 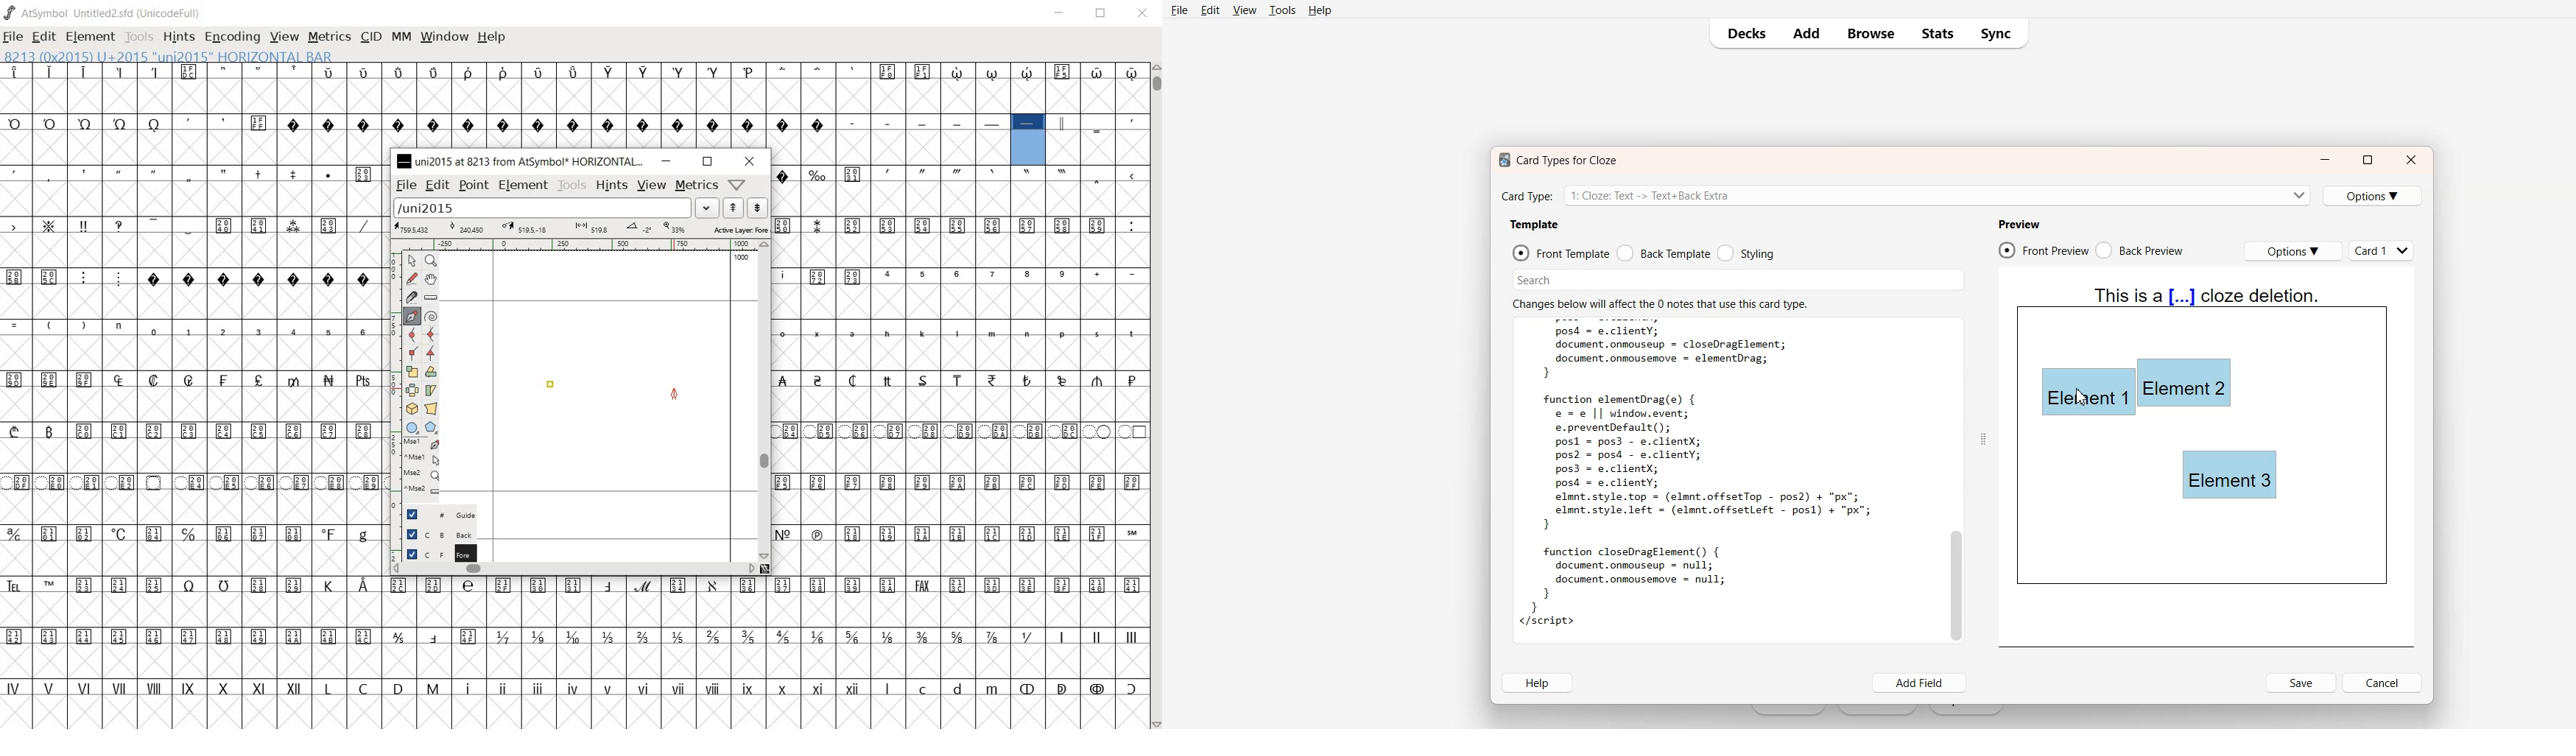 I want to click on Sync, so click(x=1999, y=34).